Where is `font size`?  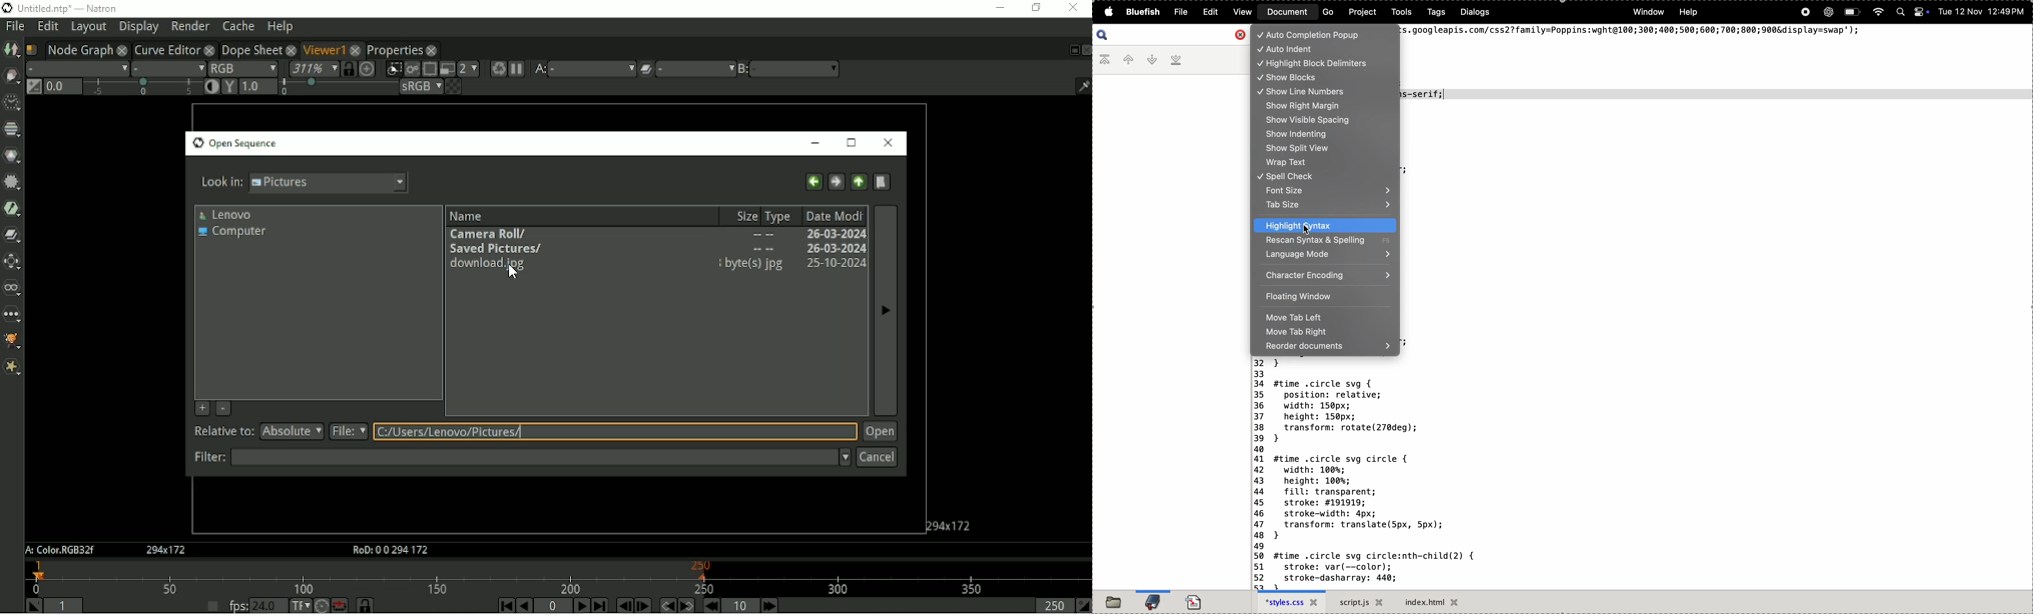 font size is located at coordinates (1324, 190).